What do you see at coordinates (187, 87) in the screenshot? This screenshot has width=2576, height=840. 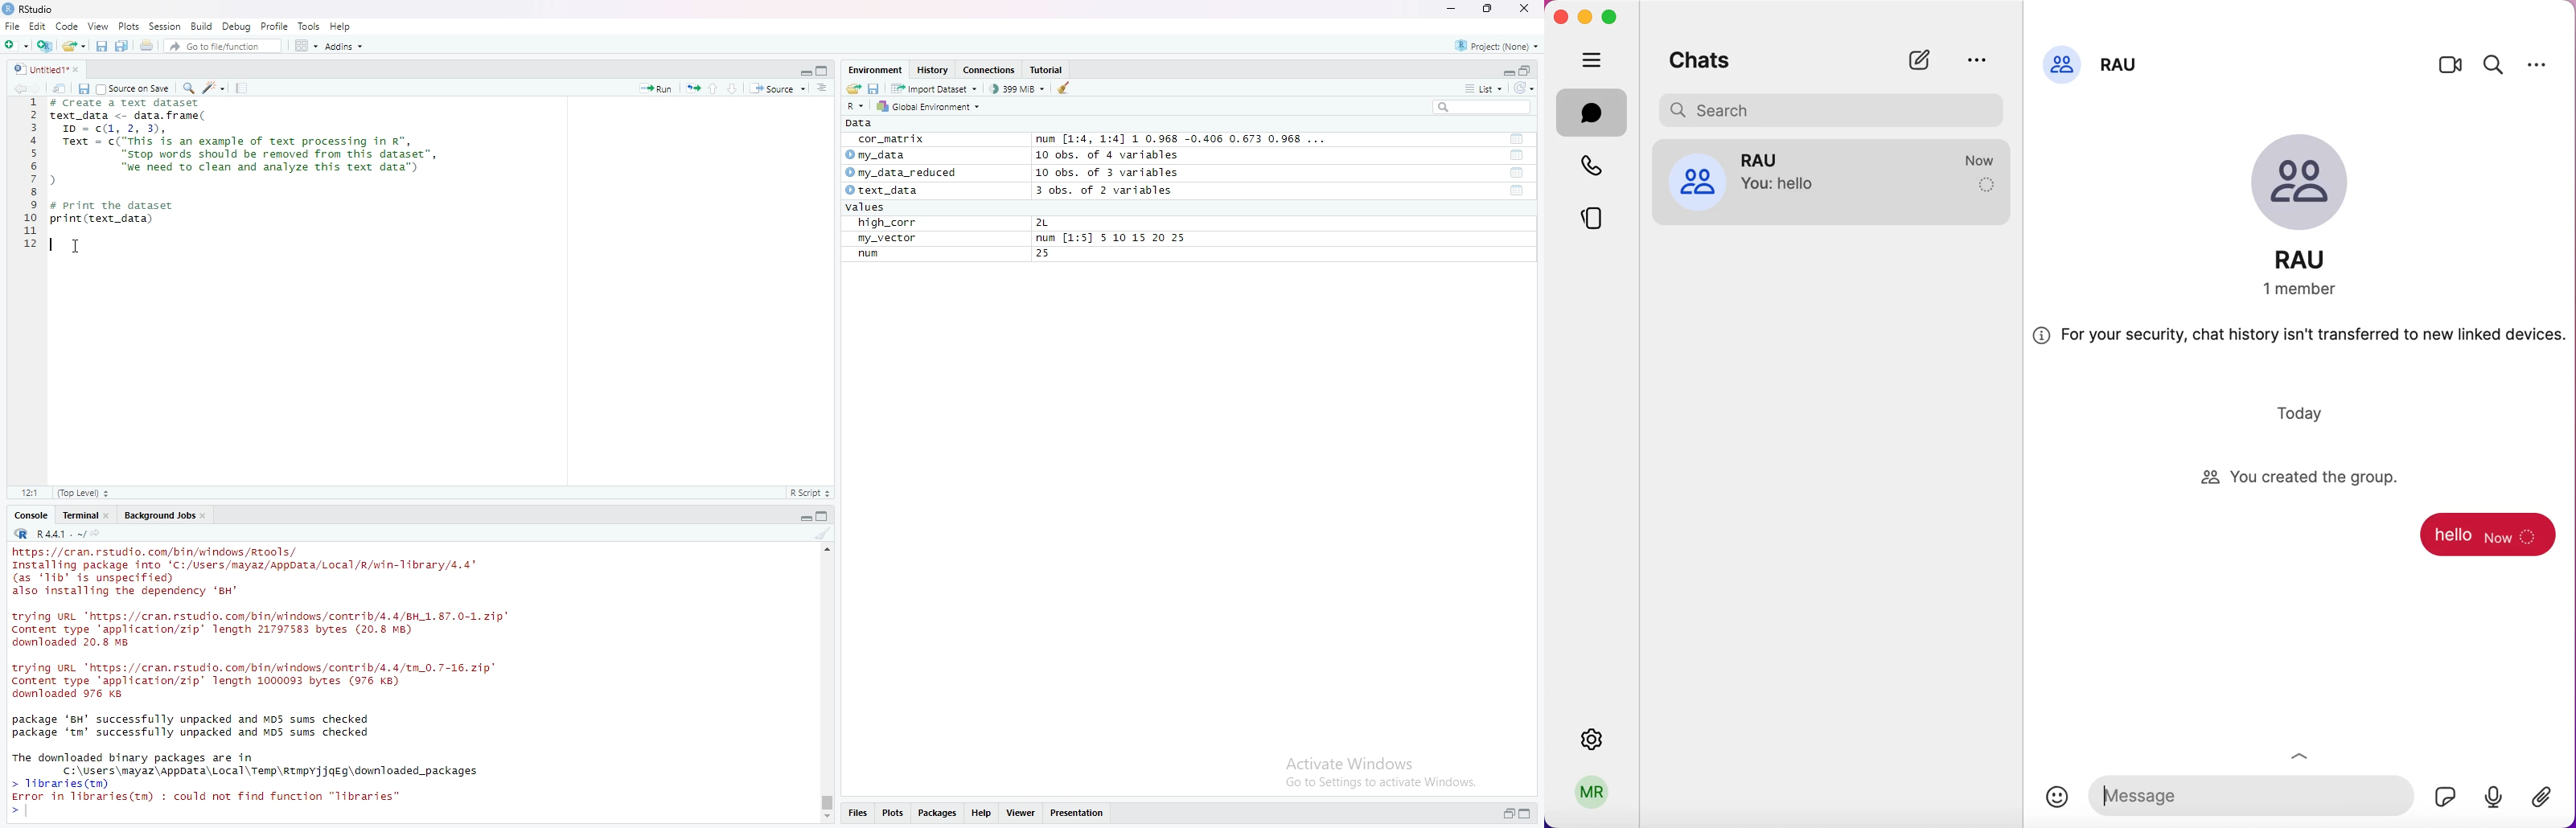 I see `find/replace` at bounding box center [187, 87].